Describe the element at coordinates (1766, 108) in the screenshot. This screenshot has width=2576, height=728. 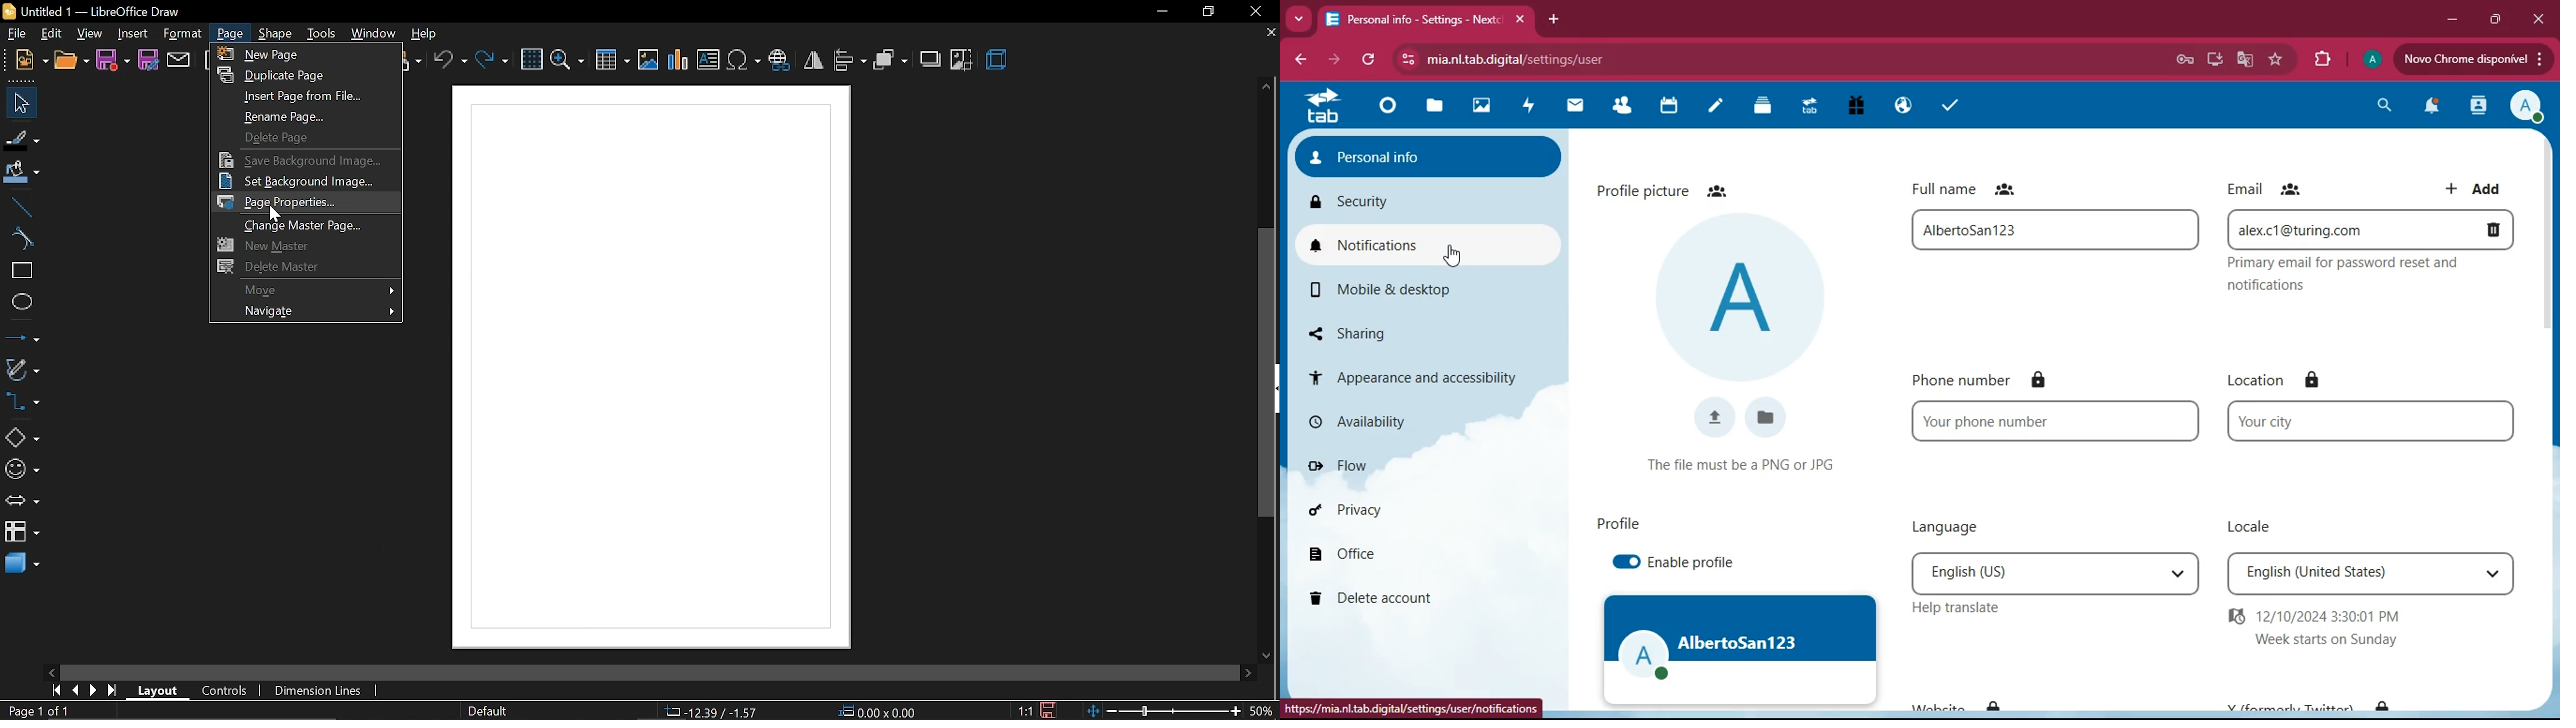
I see `layers` at that location.